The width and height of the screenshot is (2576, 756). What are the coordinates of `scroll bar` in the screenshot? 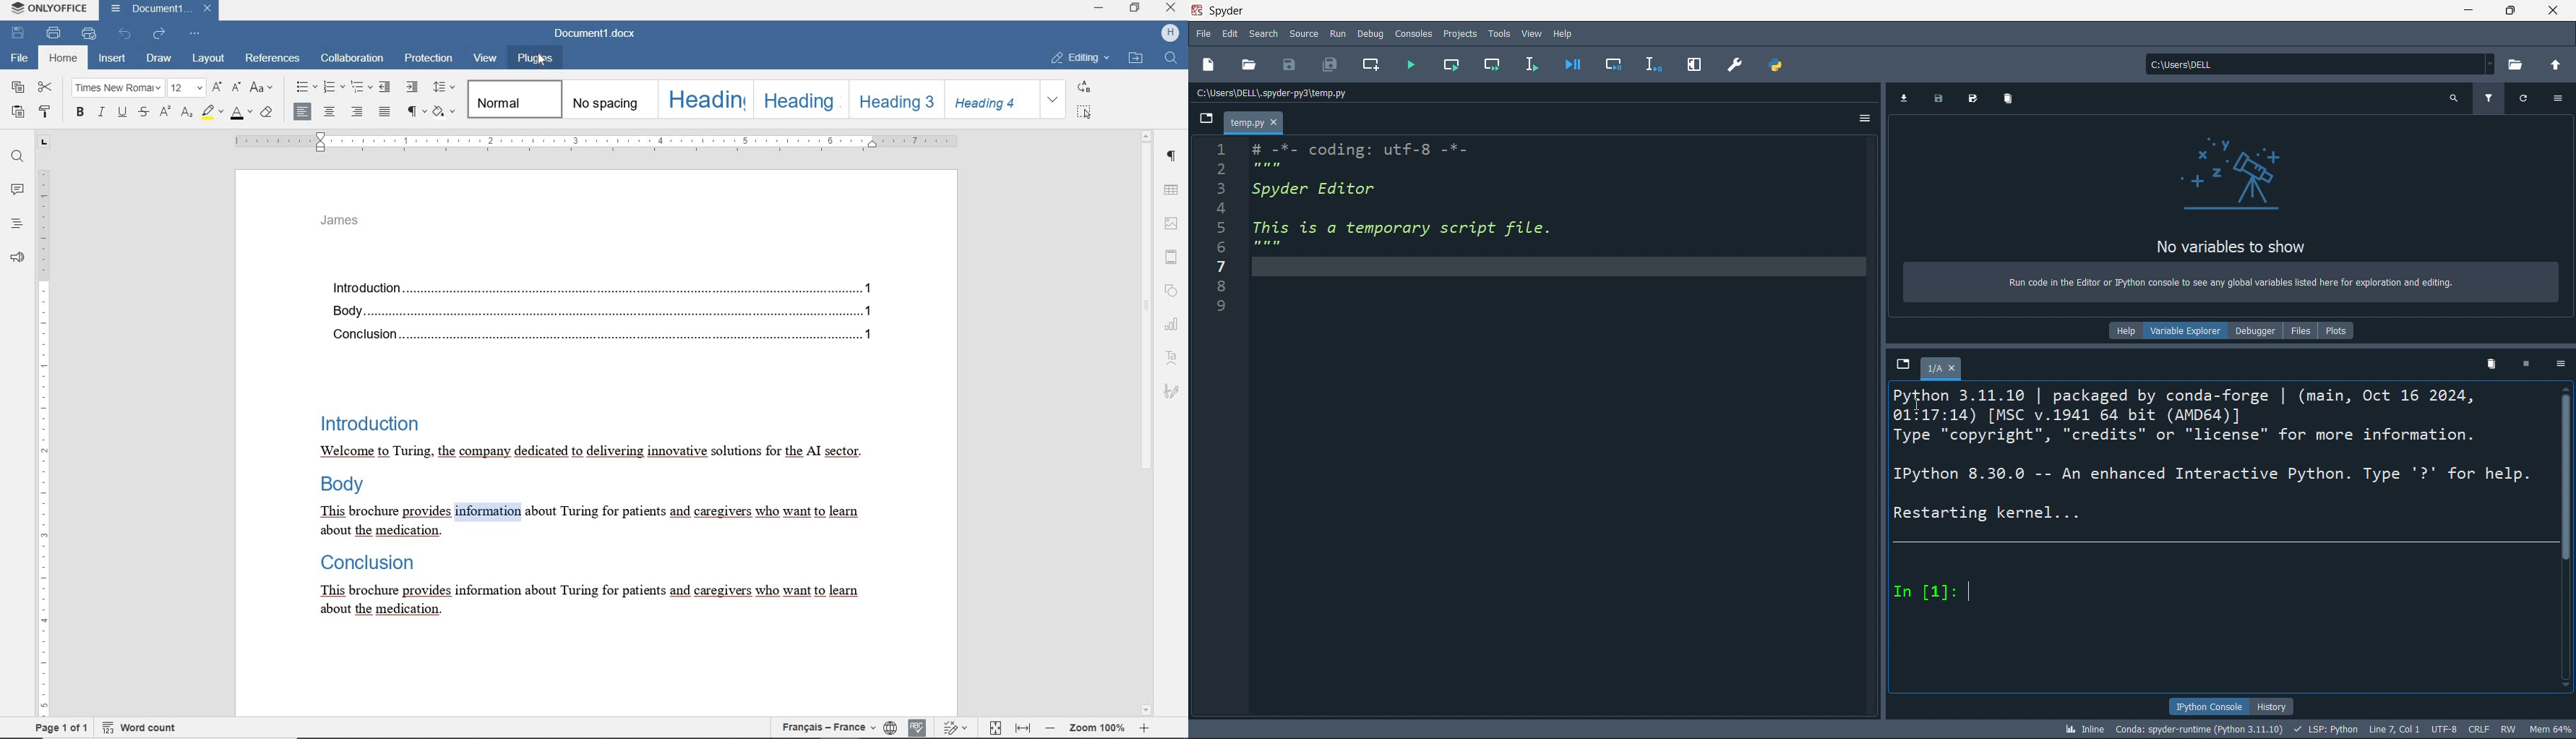 It's located at (2567, 541).